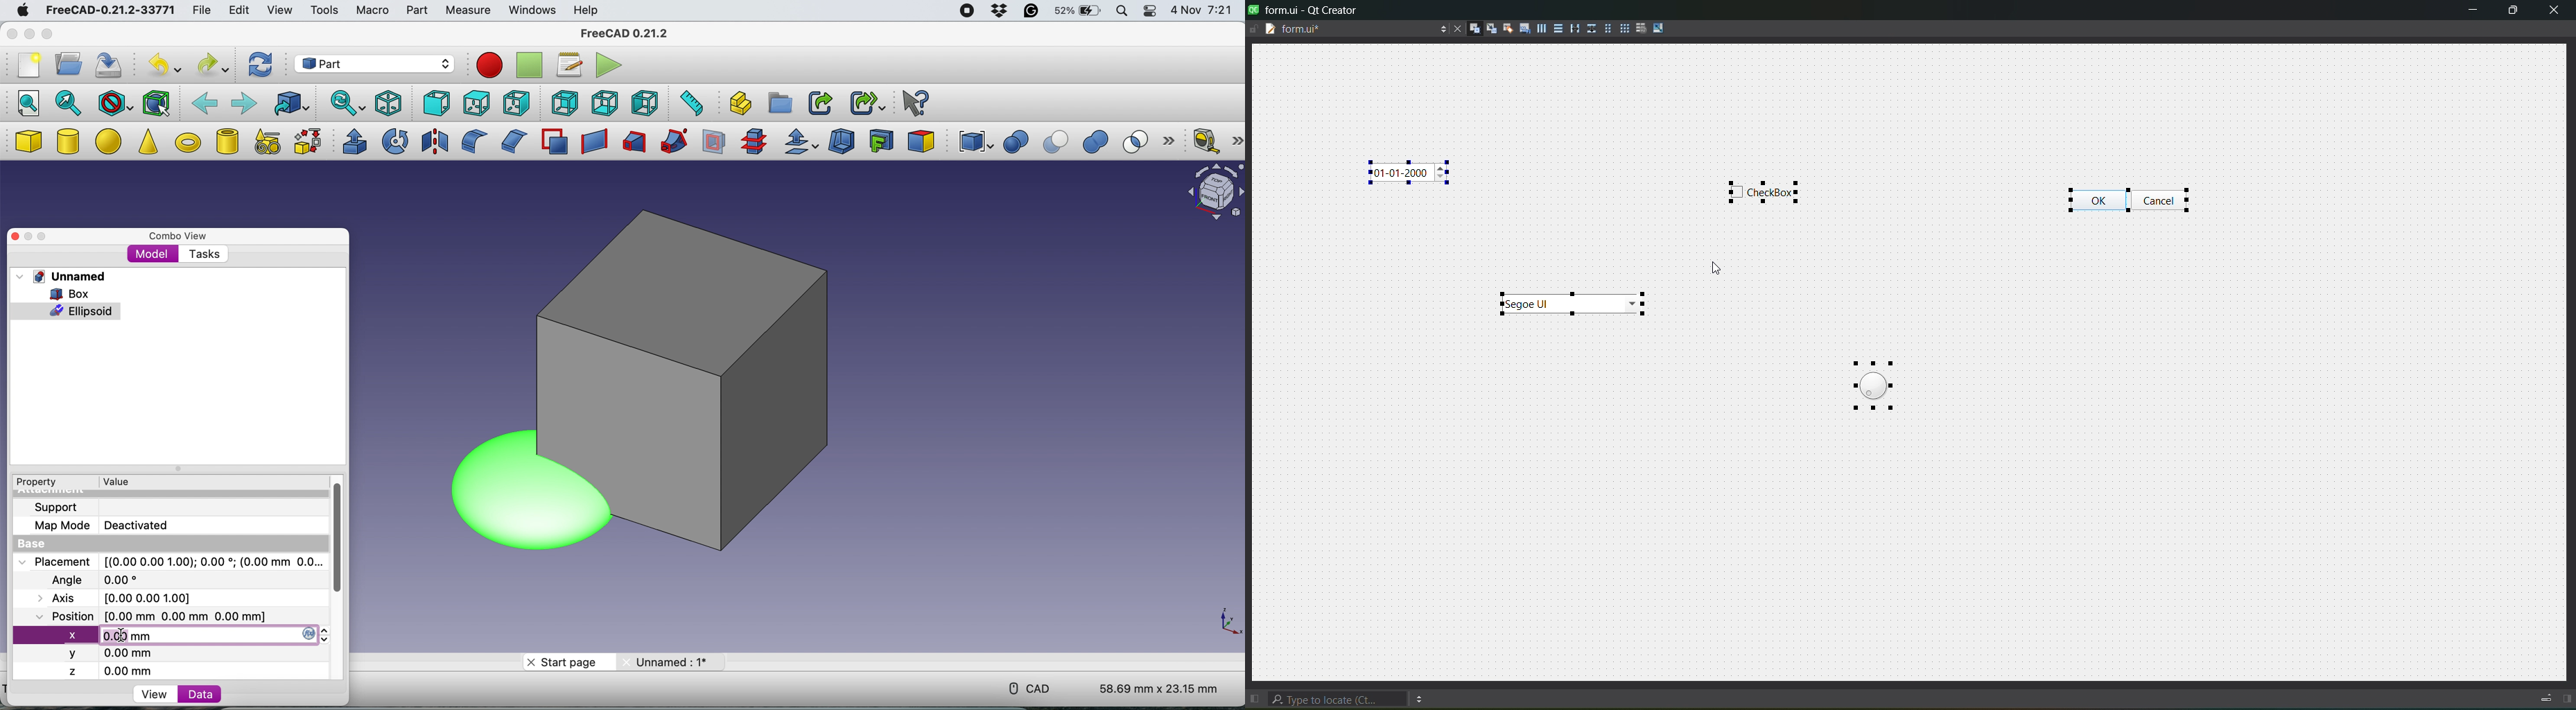 The height and width of the screenshot is (728, 2576). I want to click on fillet, so click(471, 141).